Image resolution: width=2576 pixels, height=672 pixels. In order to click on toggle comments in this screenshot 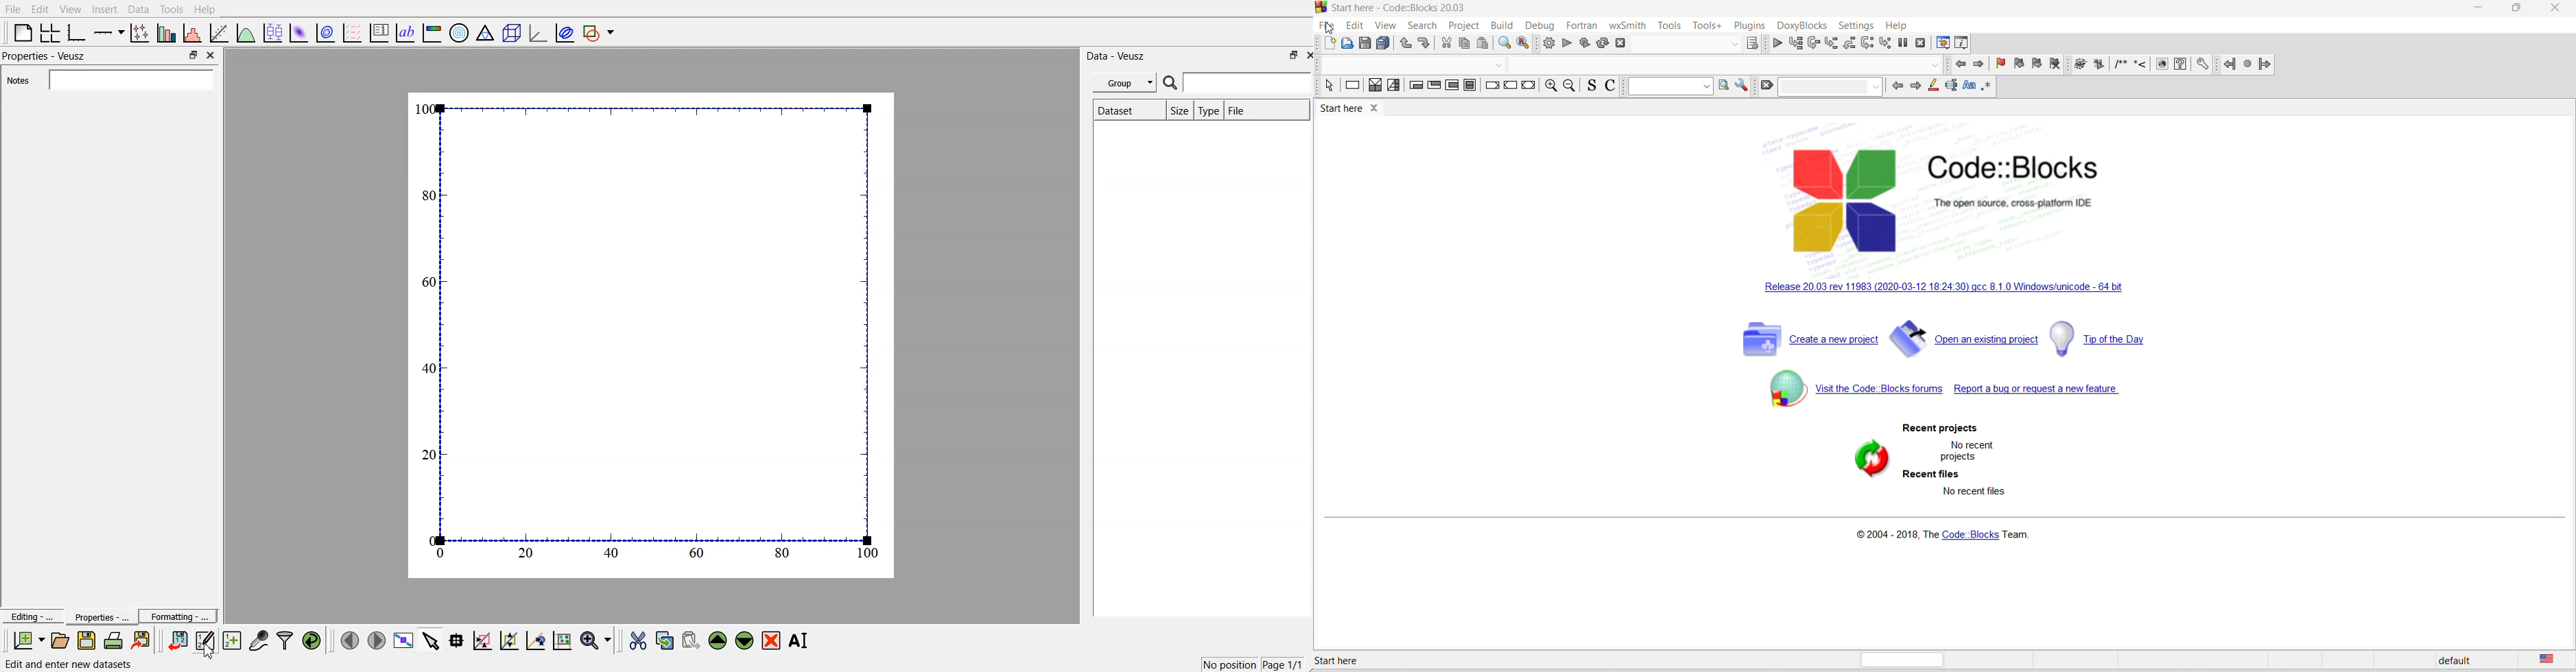, I will do `click(1611, 86)`.